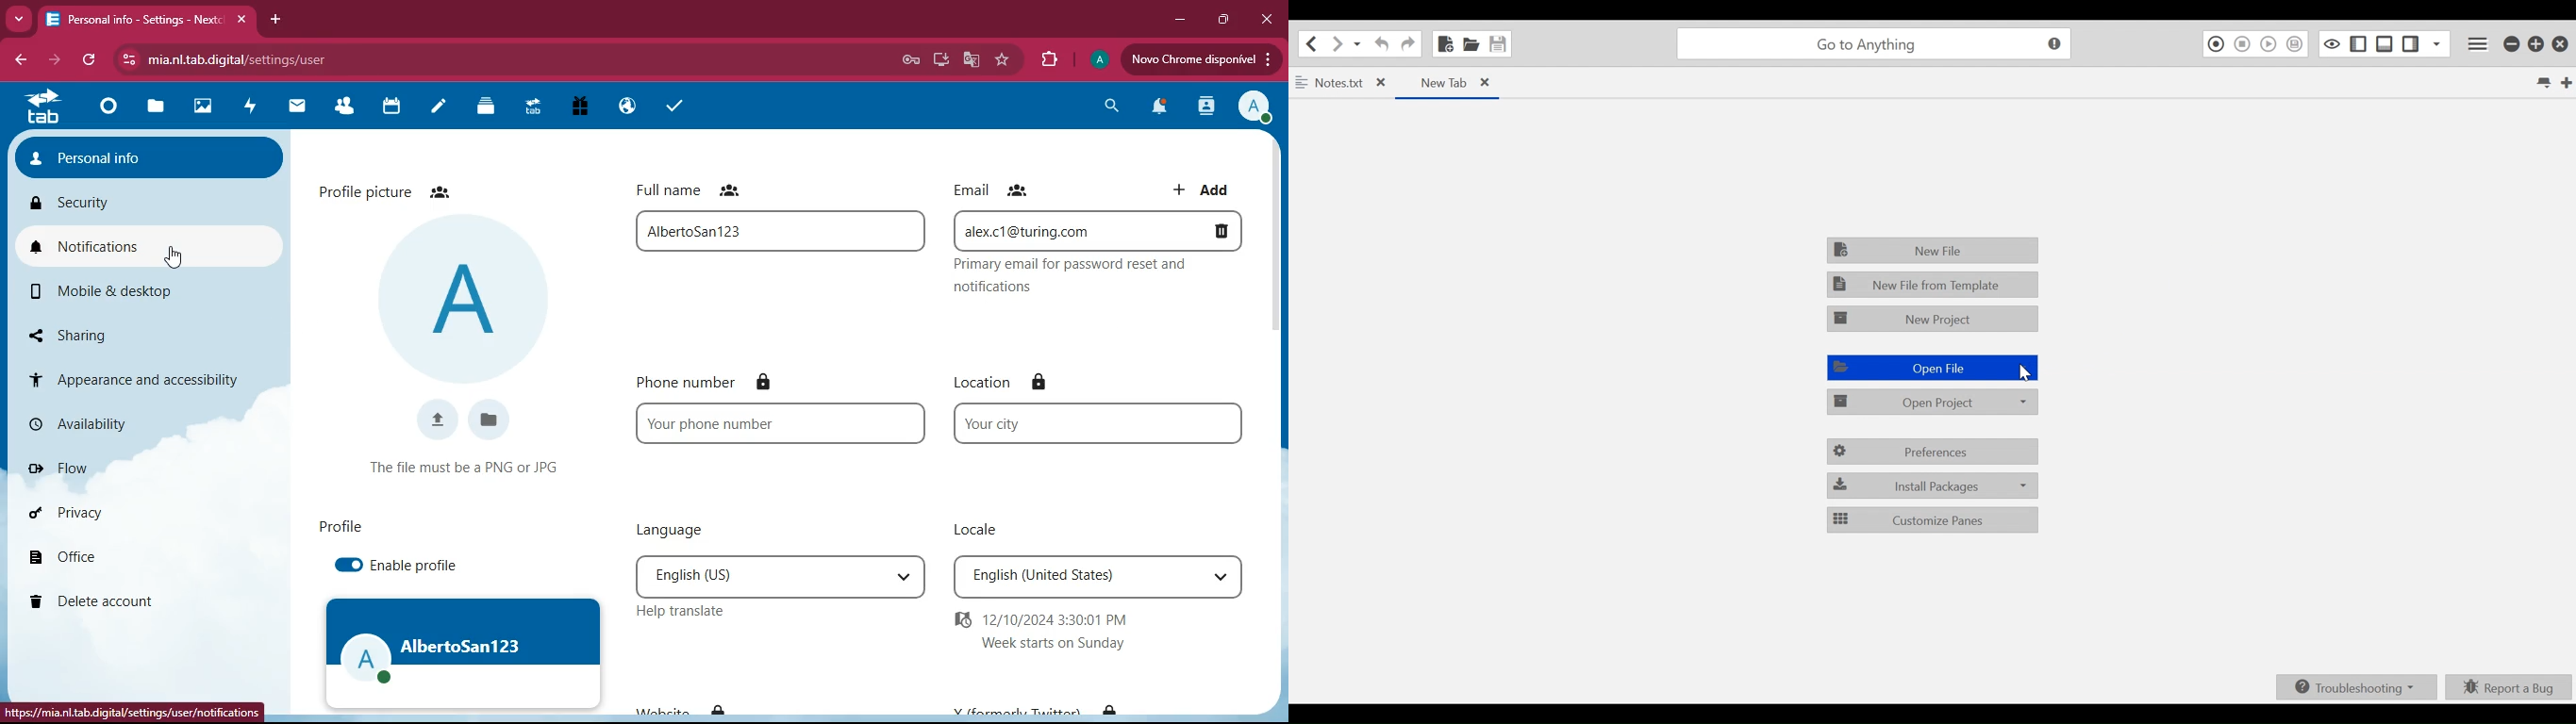 This screenshot has width=2576, height=728. I want to click on priva, so click(63, 513).